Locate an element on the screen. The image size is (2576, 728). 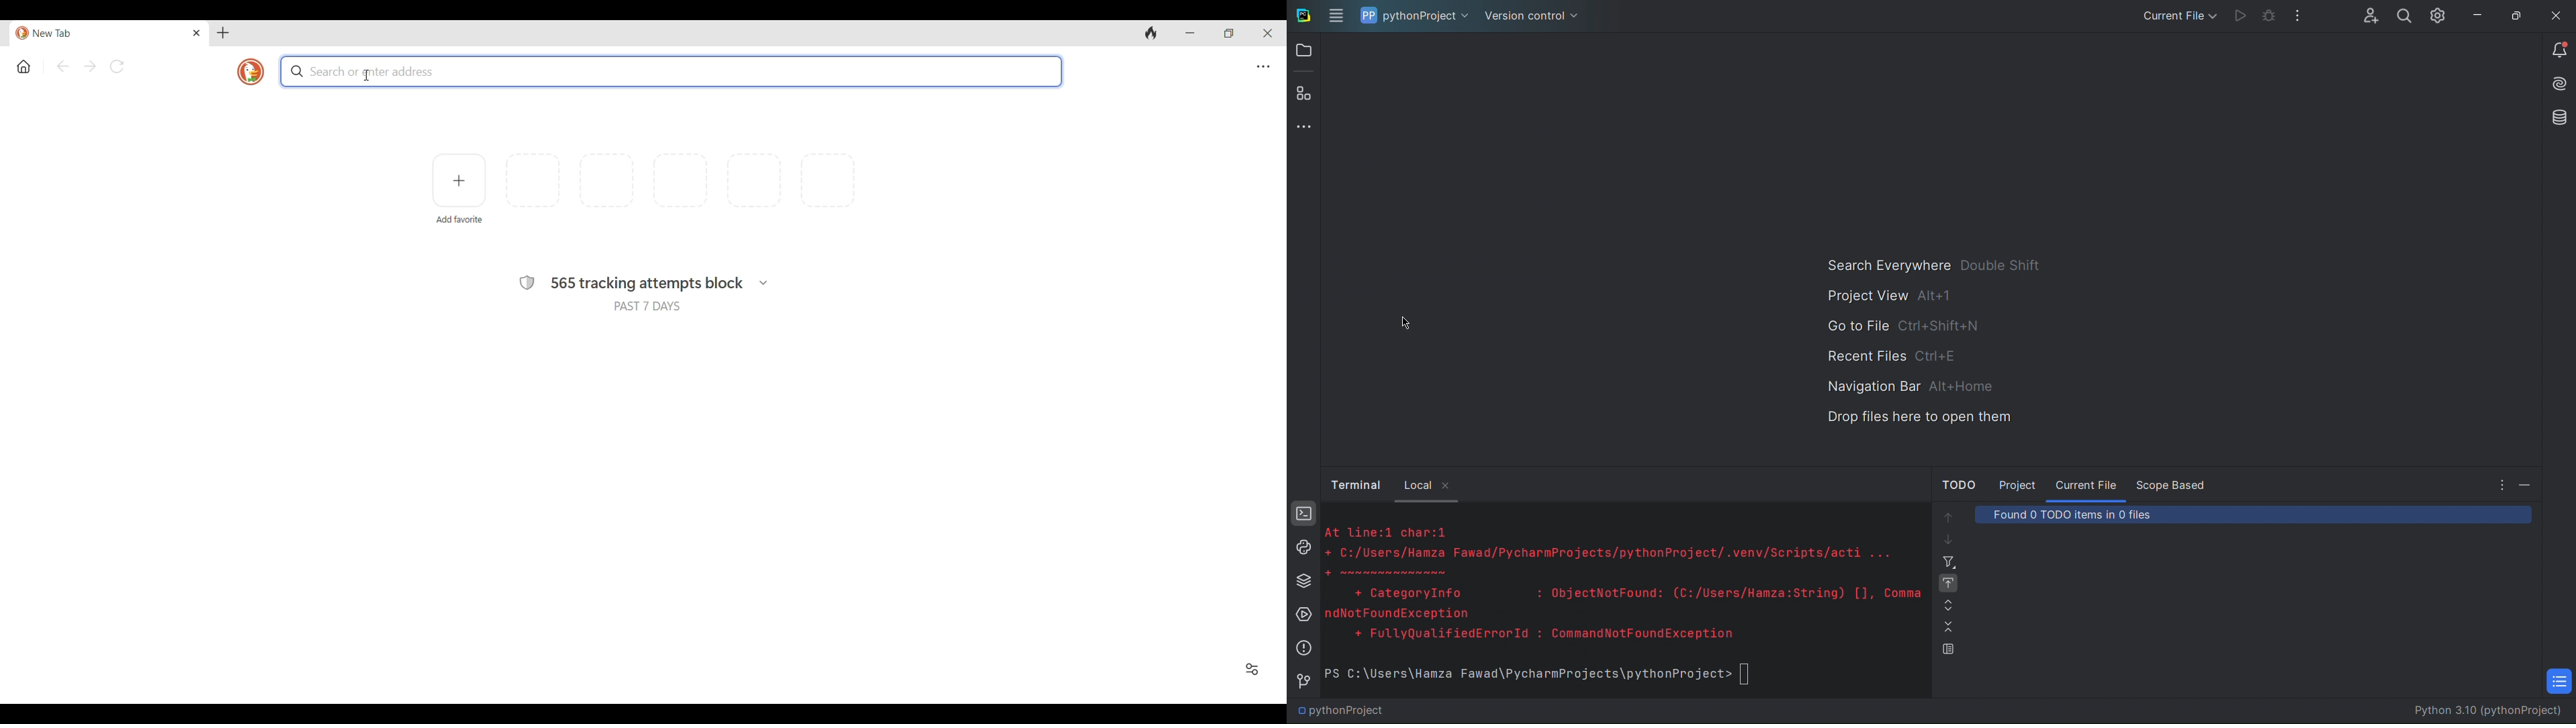
More  is located at coordinates (1303, 127).